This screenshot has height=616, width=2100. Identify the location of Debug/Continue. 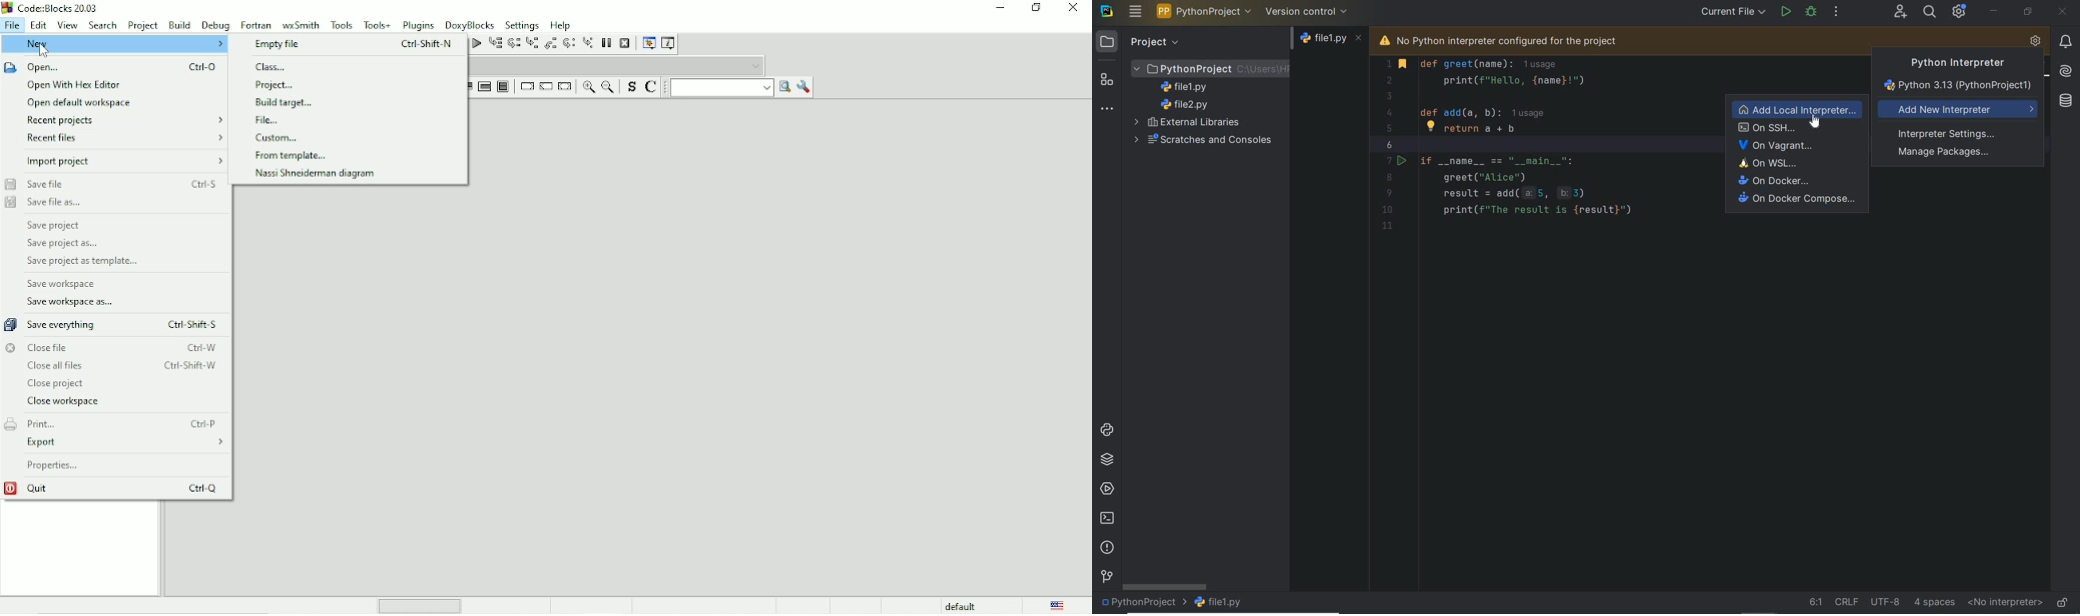
(475, 43).